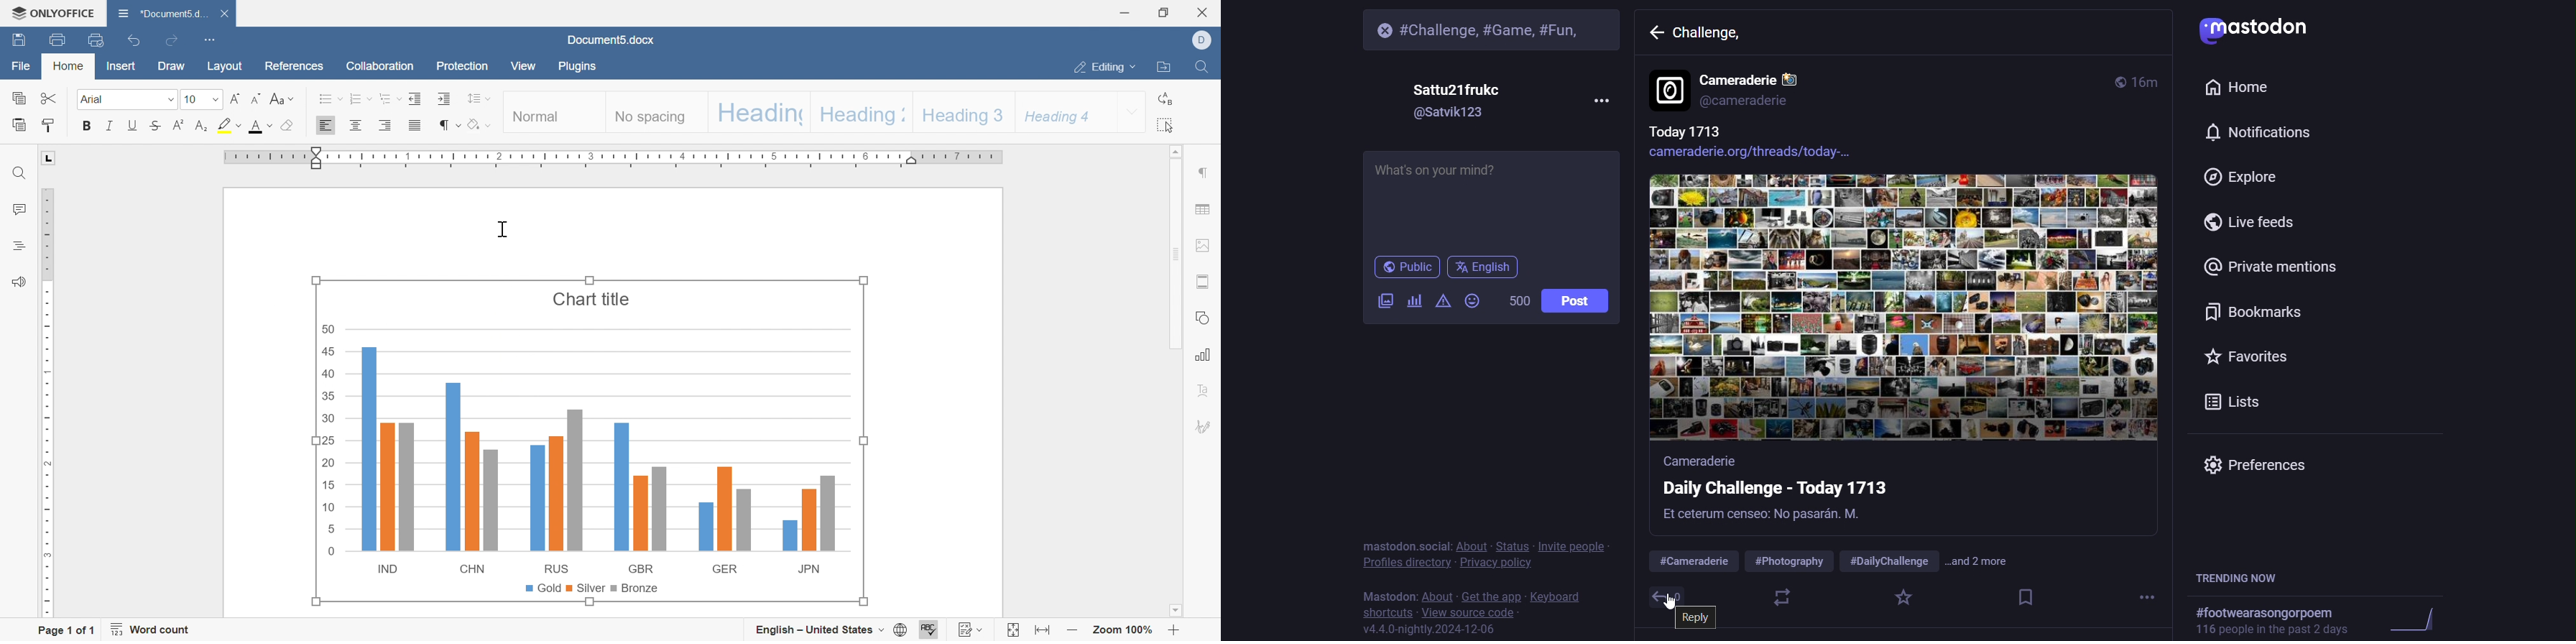 This screenshot has width=2576, height=644. Describe the element at coordinates (1204, 282) in the screenshot. I see `header & footer settings` at that location.